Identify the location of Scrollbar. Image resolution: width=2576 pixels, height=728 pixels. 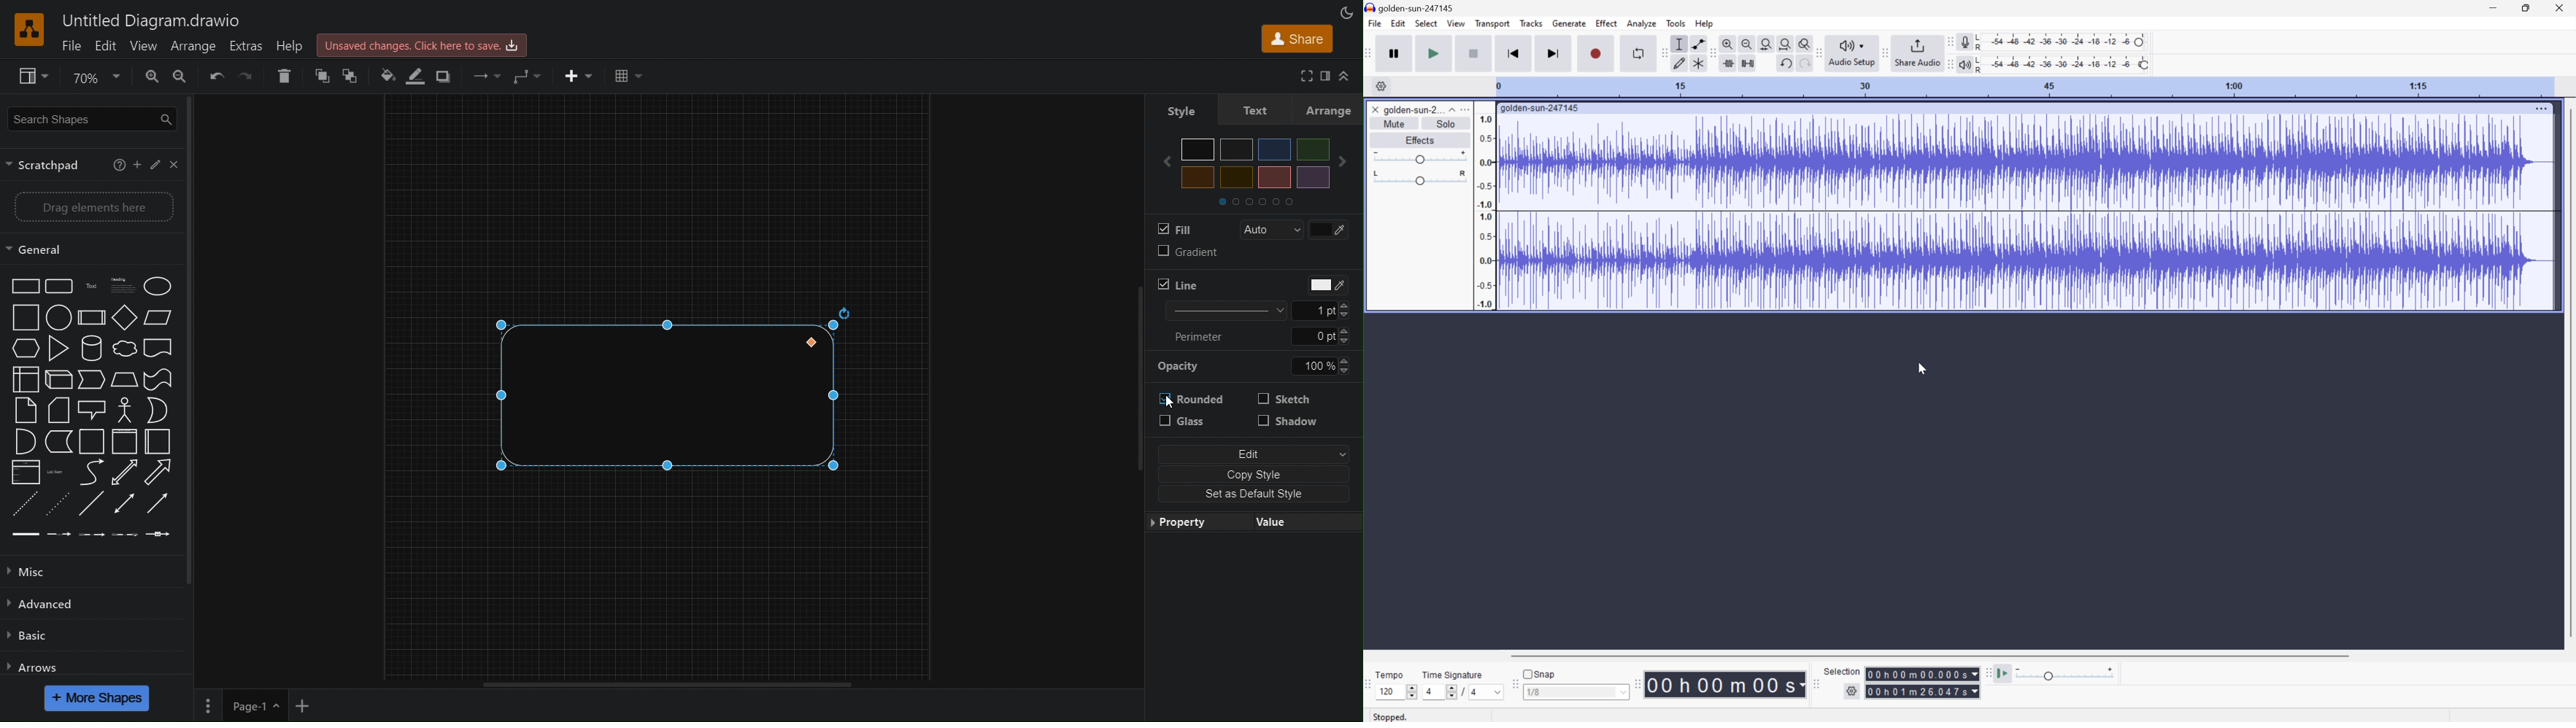
(196, 346).